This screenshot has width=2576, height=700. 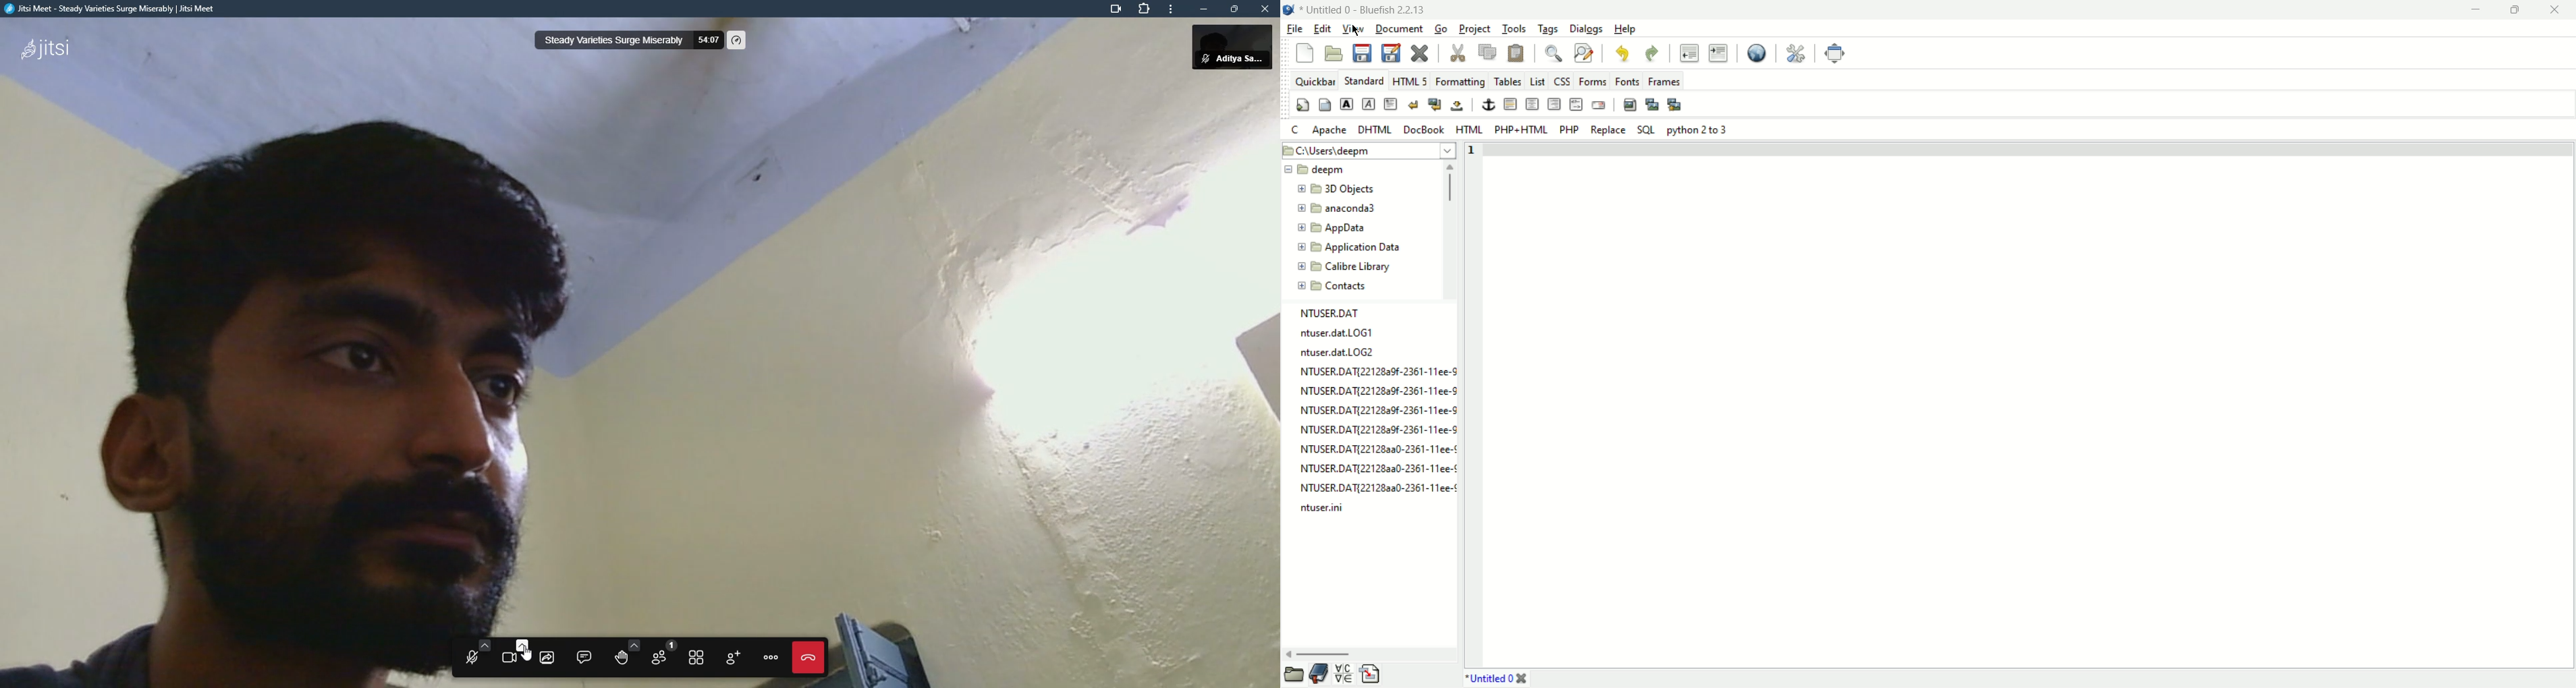 What do you see at coordinates (1381, 429) in the screenshot?
I see `NTUSER.DAT{22128a9f-2361-11ee-S` at bounding box center [1381, 429].